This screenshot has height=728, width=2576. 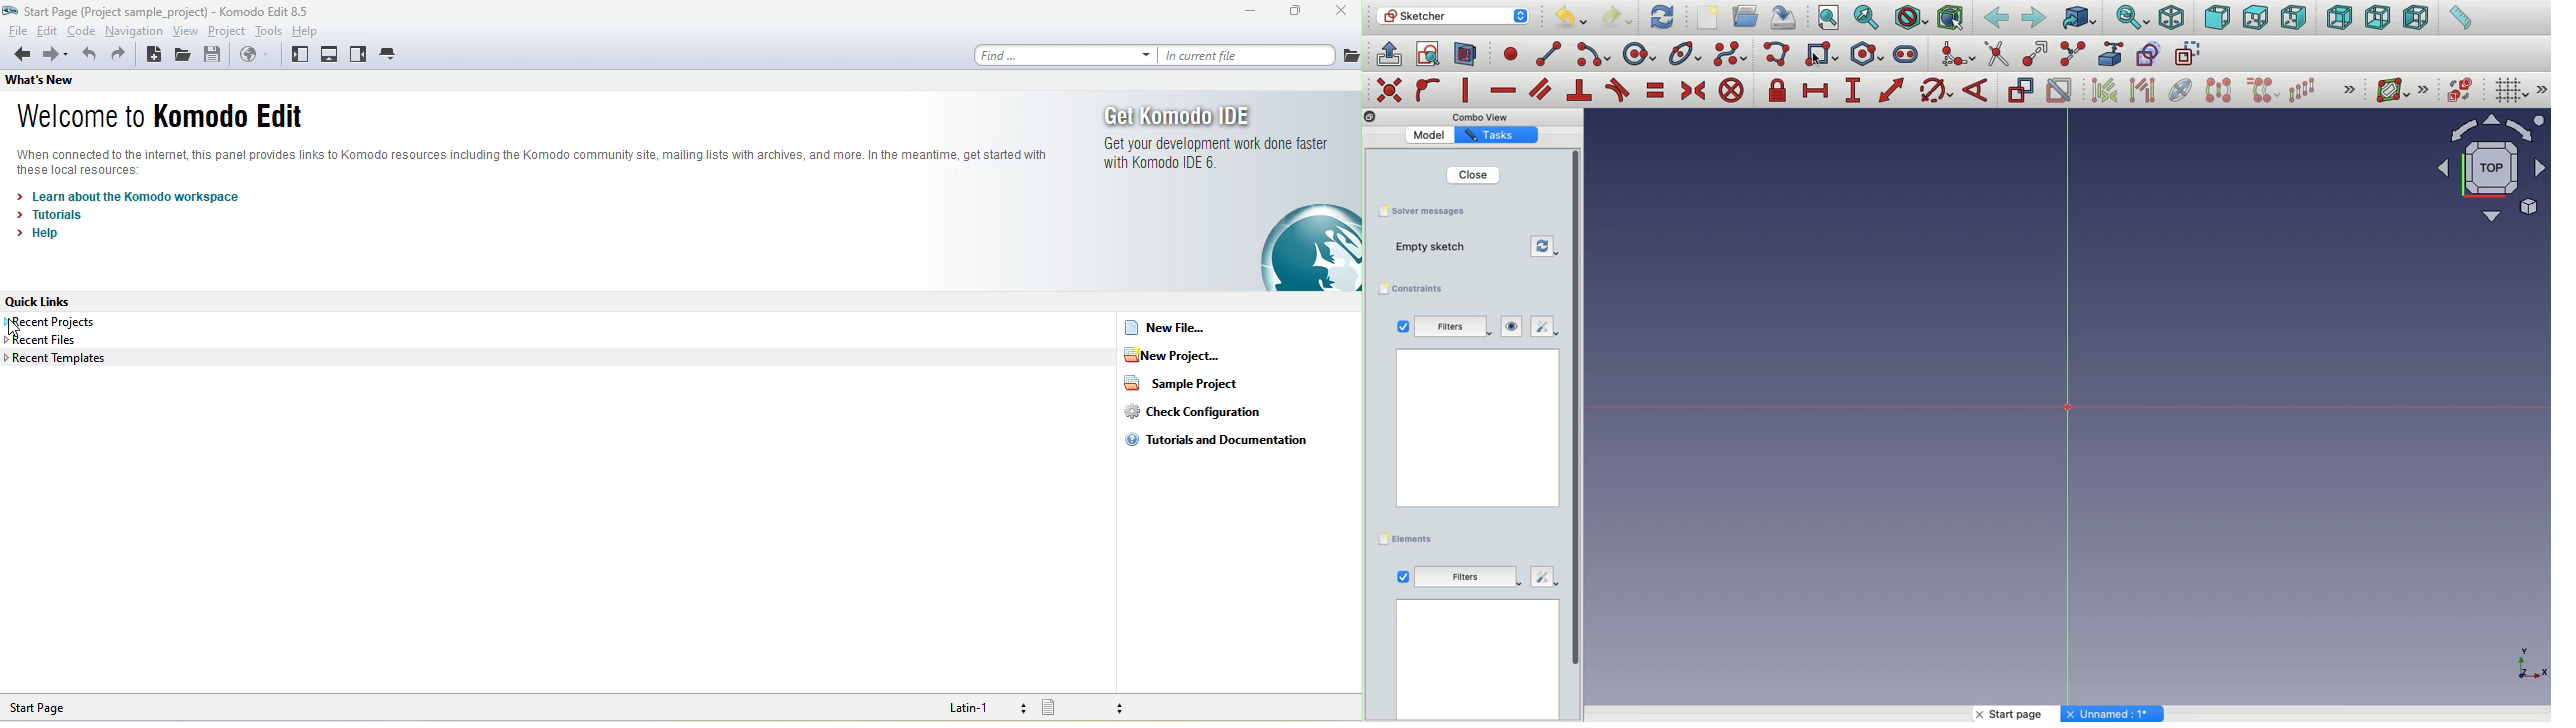 What do you see at coordinates (1620, 17) in the screenshot?
I see `Redo` at bounding box center [1620, 17].